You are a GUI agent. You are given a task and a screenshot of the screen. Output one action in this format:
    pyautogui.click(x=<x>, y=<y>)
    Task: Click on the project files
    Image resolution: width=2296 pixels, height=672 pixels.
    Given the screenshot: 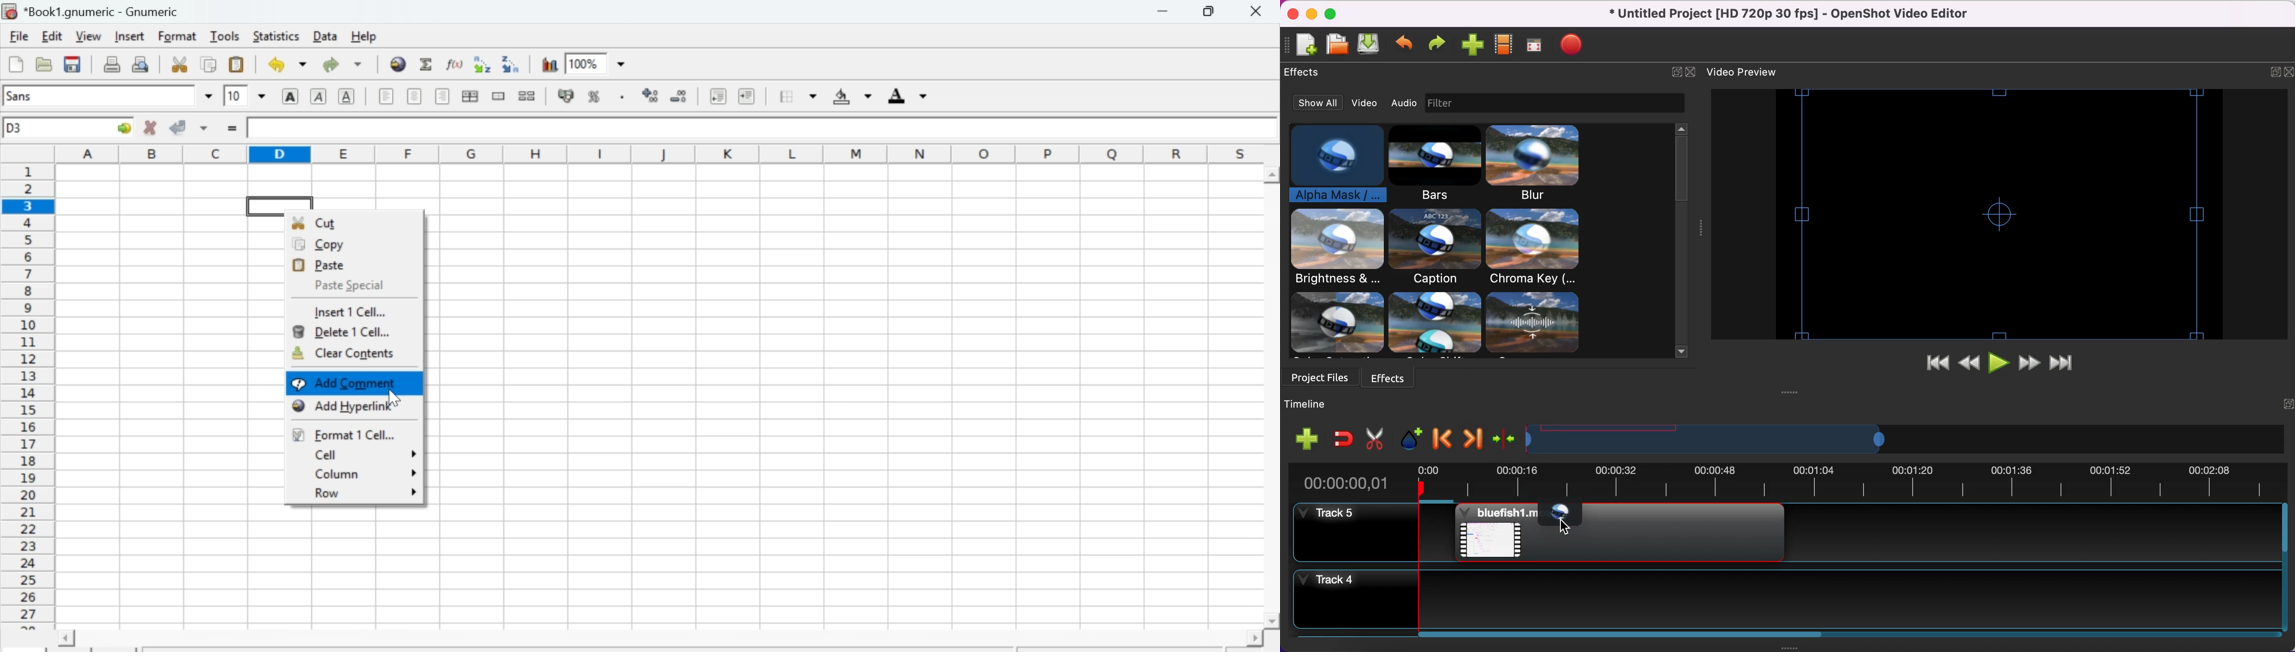 What is the action you would take?
    pyautogui.click(x=1322, y=380)
    